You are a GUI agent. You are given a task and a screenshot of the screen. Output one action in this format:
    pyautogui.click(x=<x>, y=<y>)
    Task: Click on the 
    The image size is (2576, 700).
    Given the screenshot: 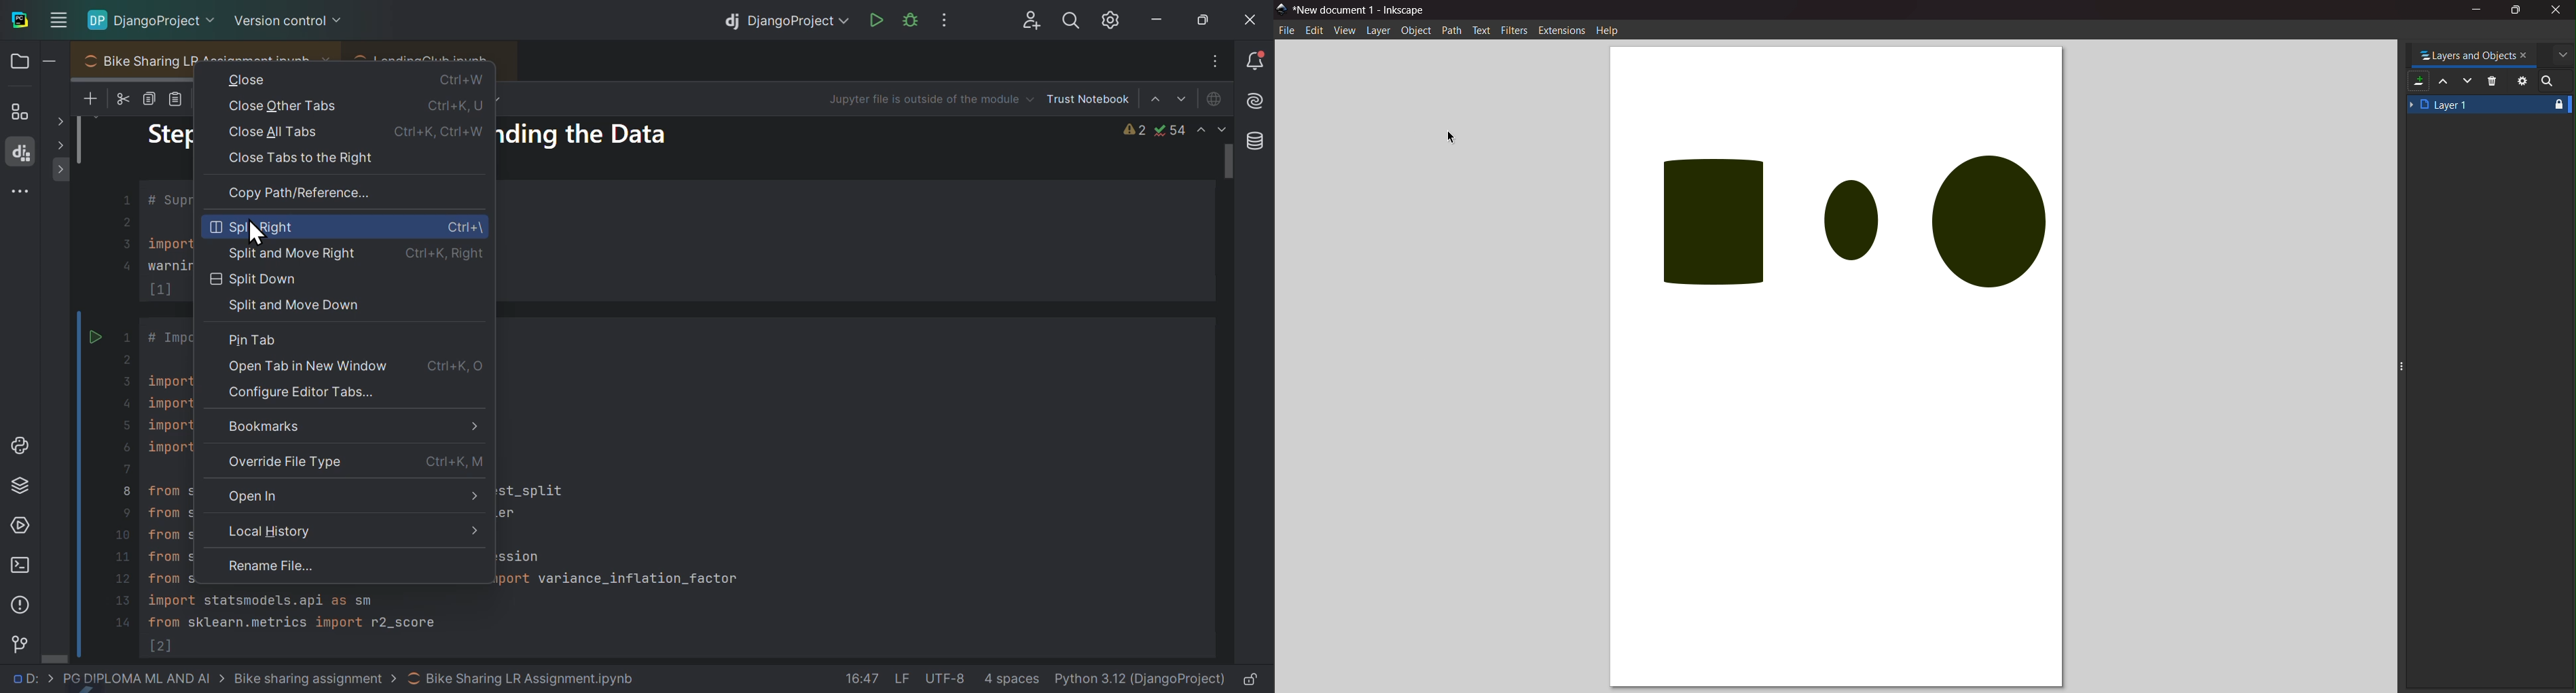 What is the action you would take?
    pyautogui.click(x=61, y=147)
    